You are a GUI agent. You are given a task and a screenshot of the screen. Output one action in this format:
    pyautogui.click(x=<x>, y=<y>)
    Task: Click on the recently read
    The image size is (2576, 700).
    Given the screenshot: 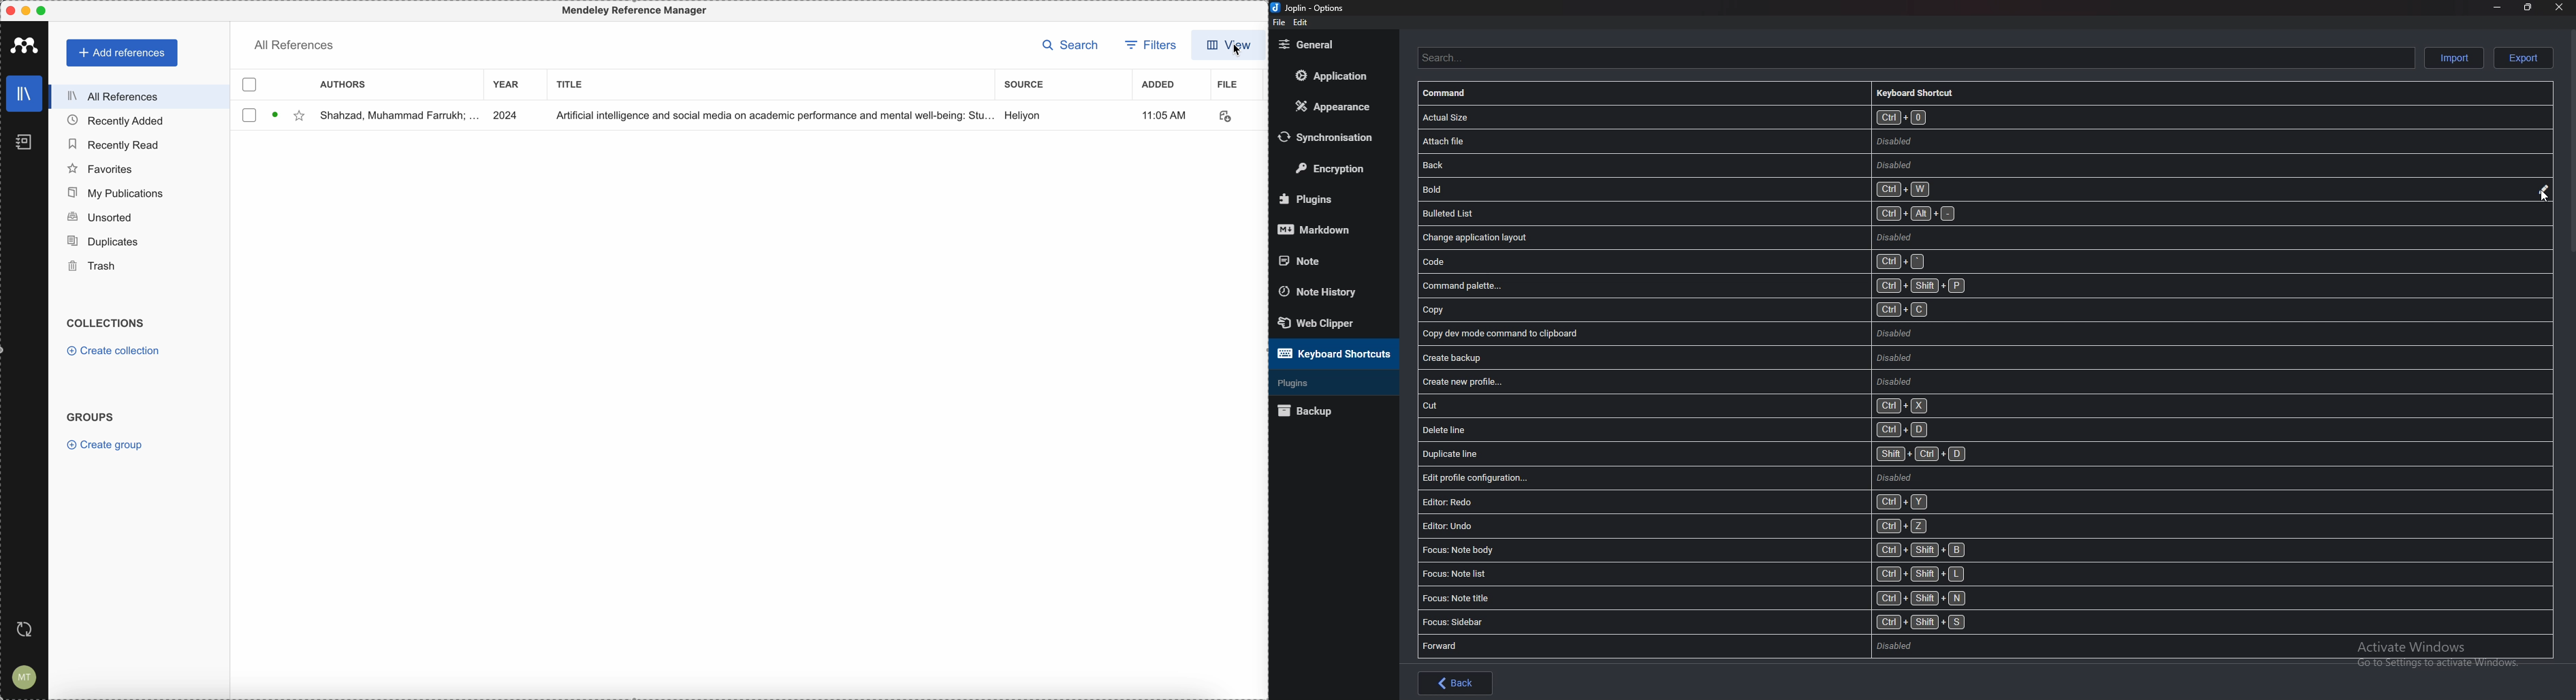 What is the action you would take?
    pyautogui.click(x=114, y=145)
    